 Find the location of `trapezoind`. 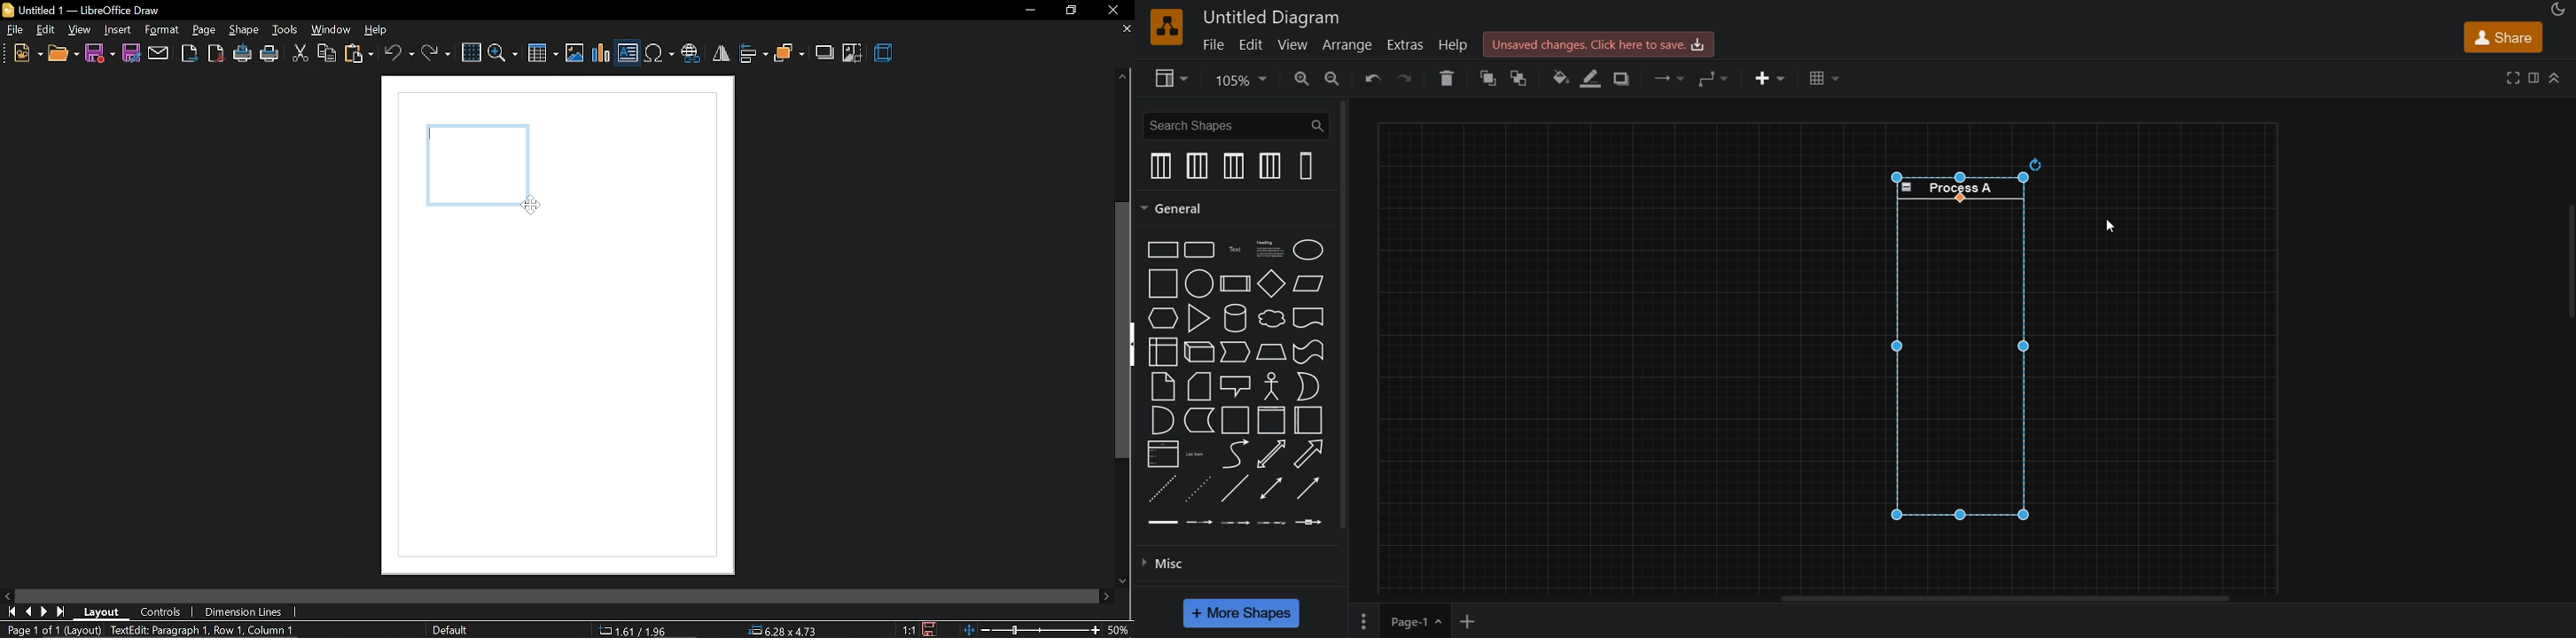

trapezoind is located at coordinates (1268, 353).